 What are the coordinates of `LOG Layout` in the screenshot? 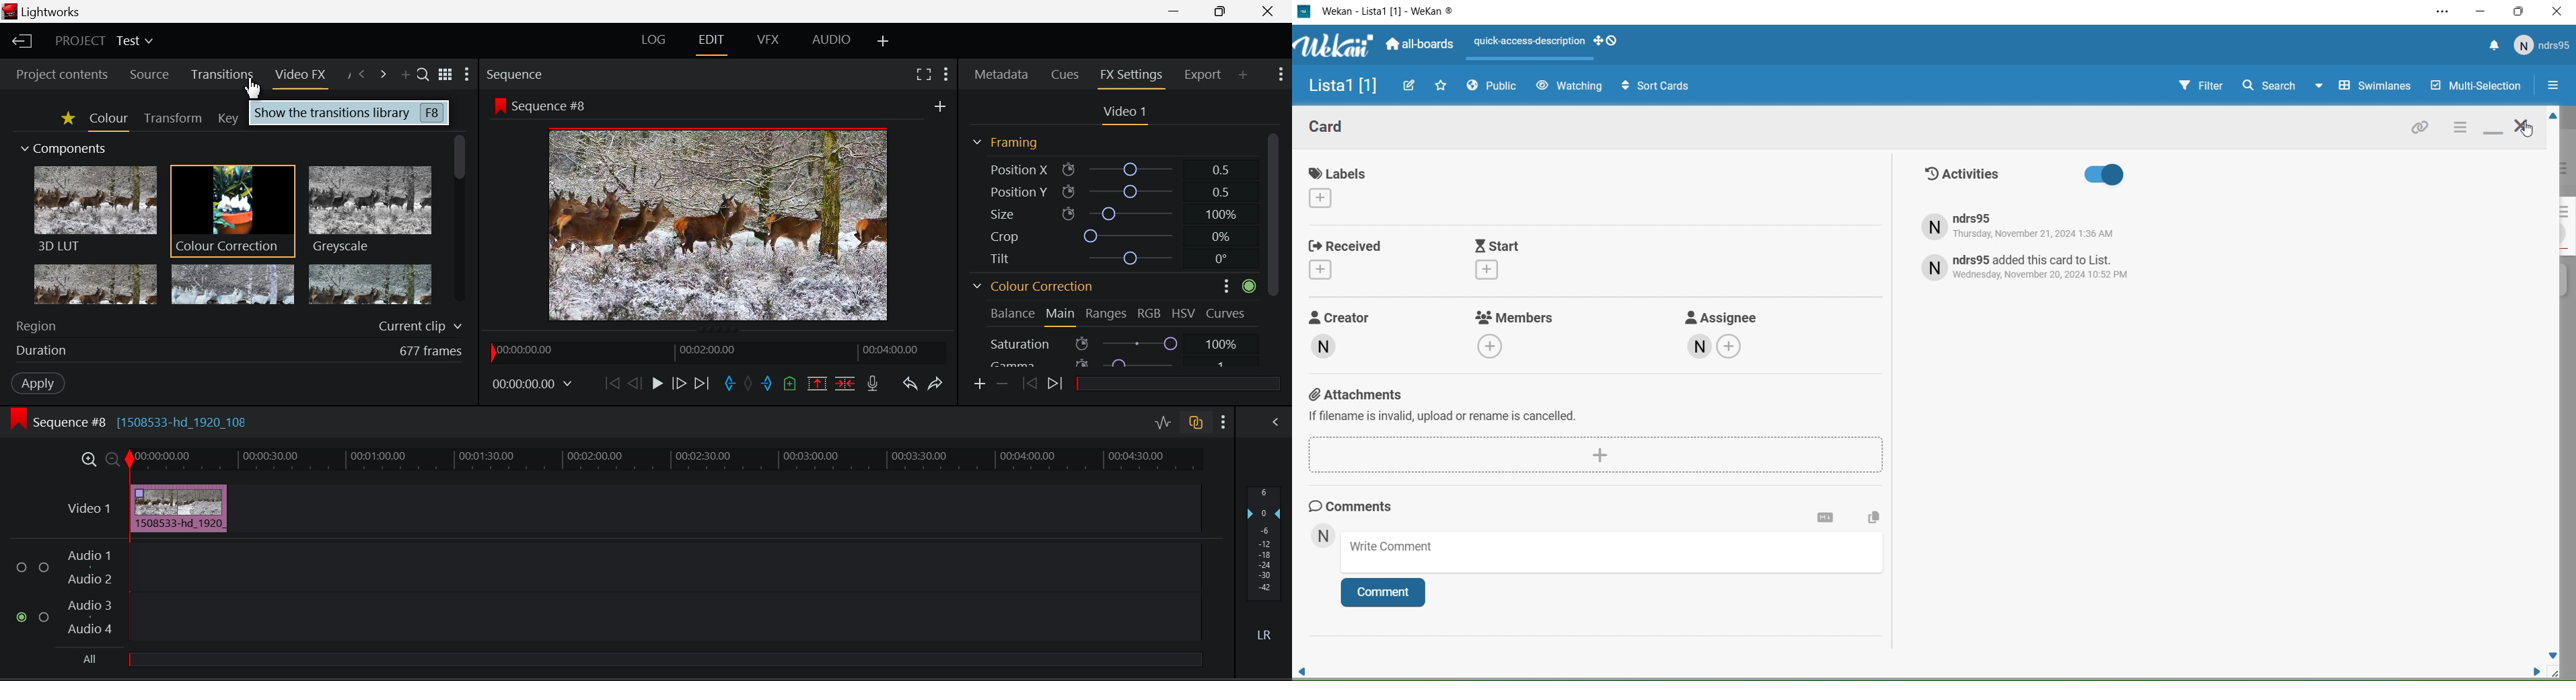 It's located at (655, 42).